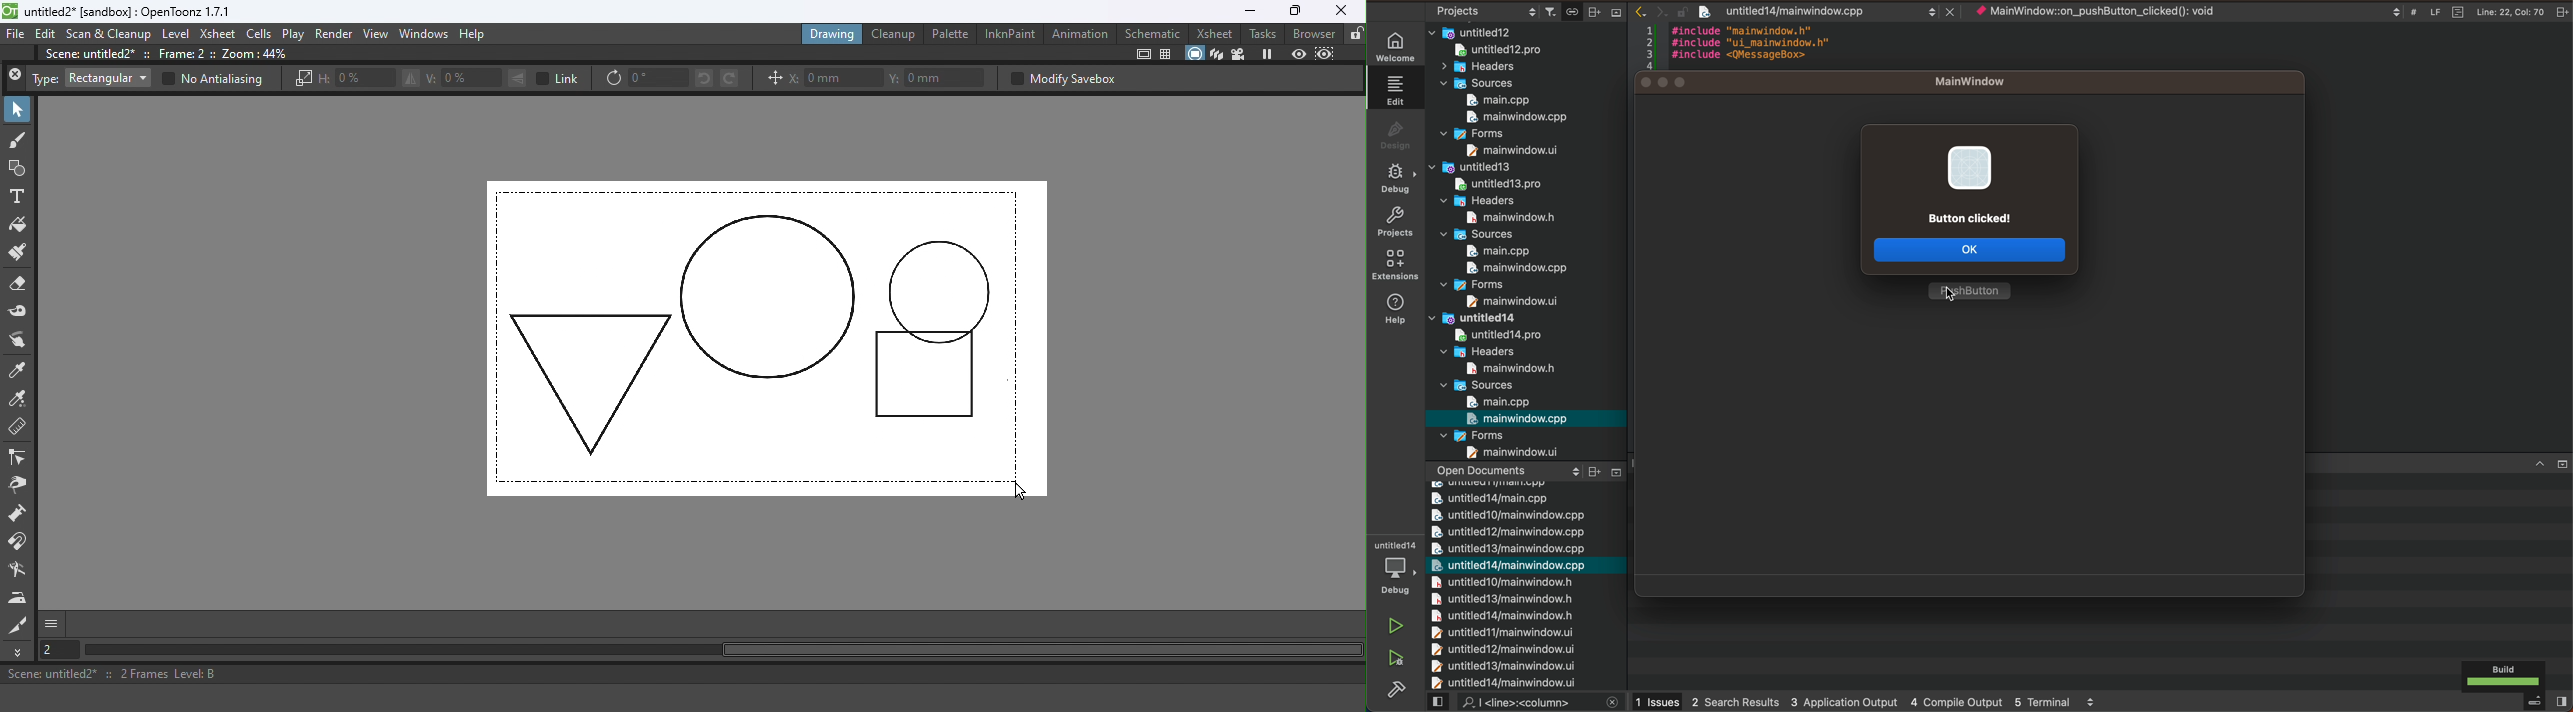 The image size is (2576, 728). I want to click on No Antialiasing, so click(211, 79).